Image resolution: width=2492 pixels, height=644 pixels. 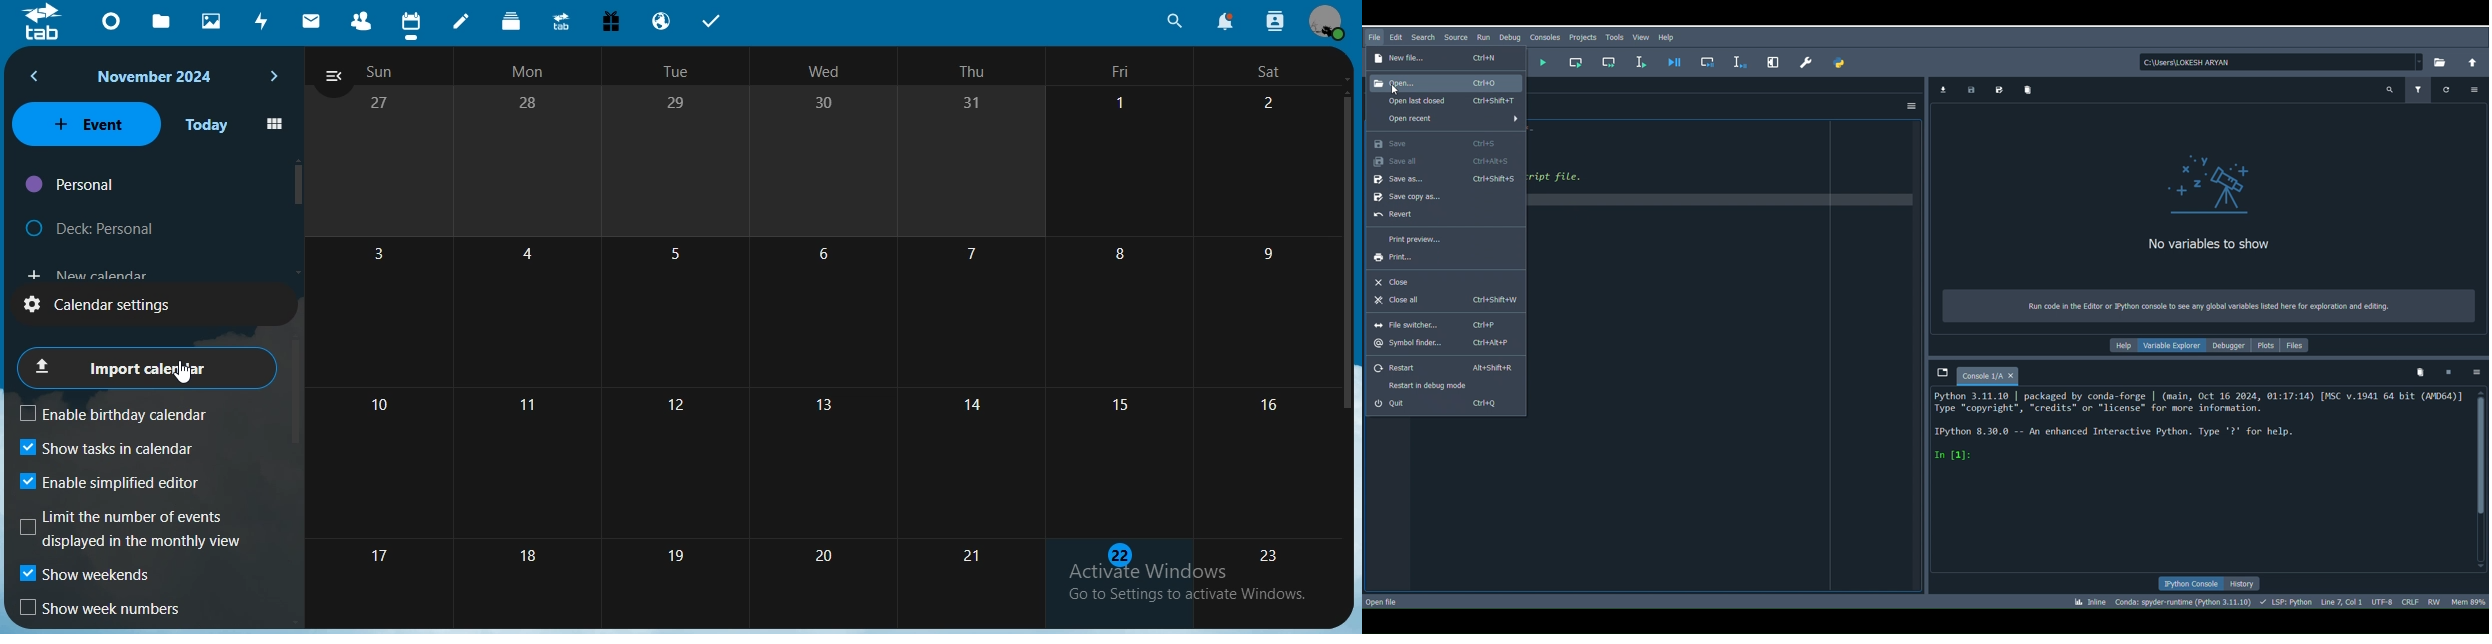 What do you see at coordinates (2432, 602) in the screenshot?
I see `File permissions` at bounding box center [2432, 602].